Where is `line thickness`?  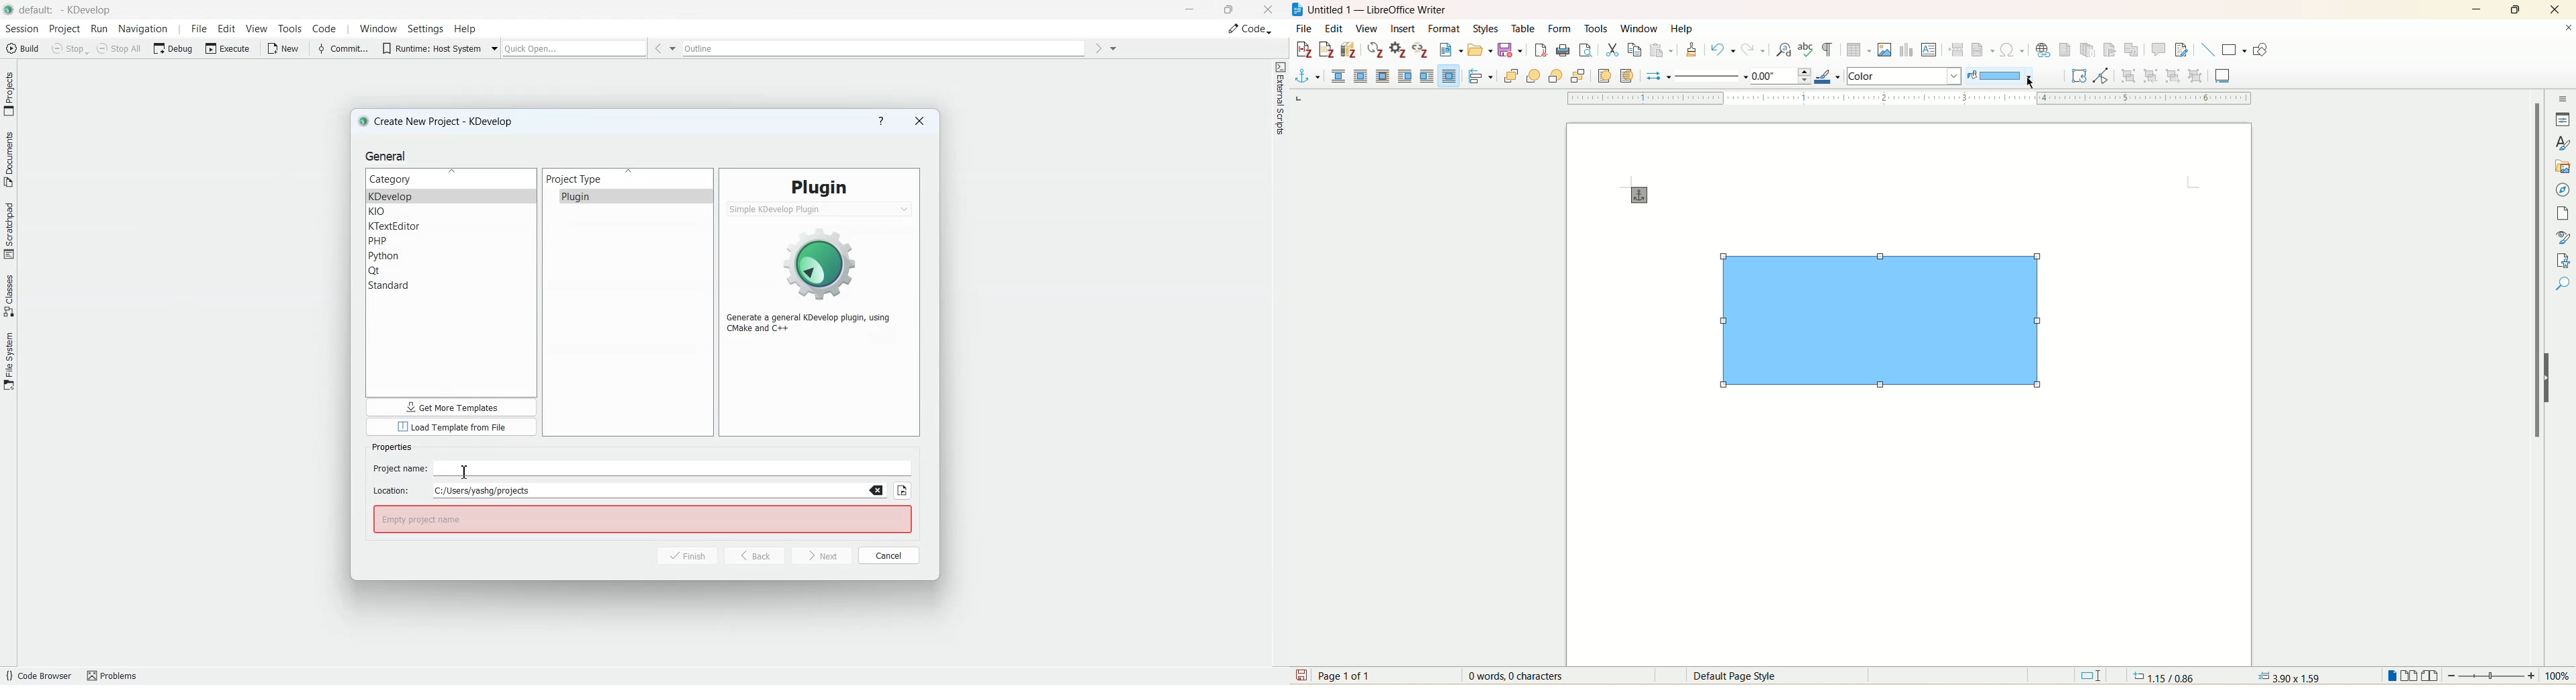 line thickness is located at coordinates (1779, 75).